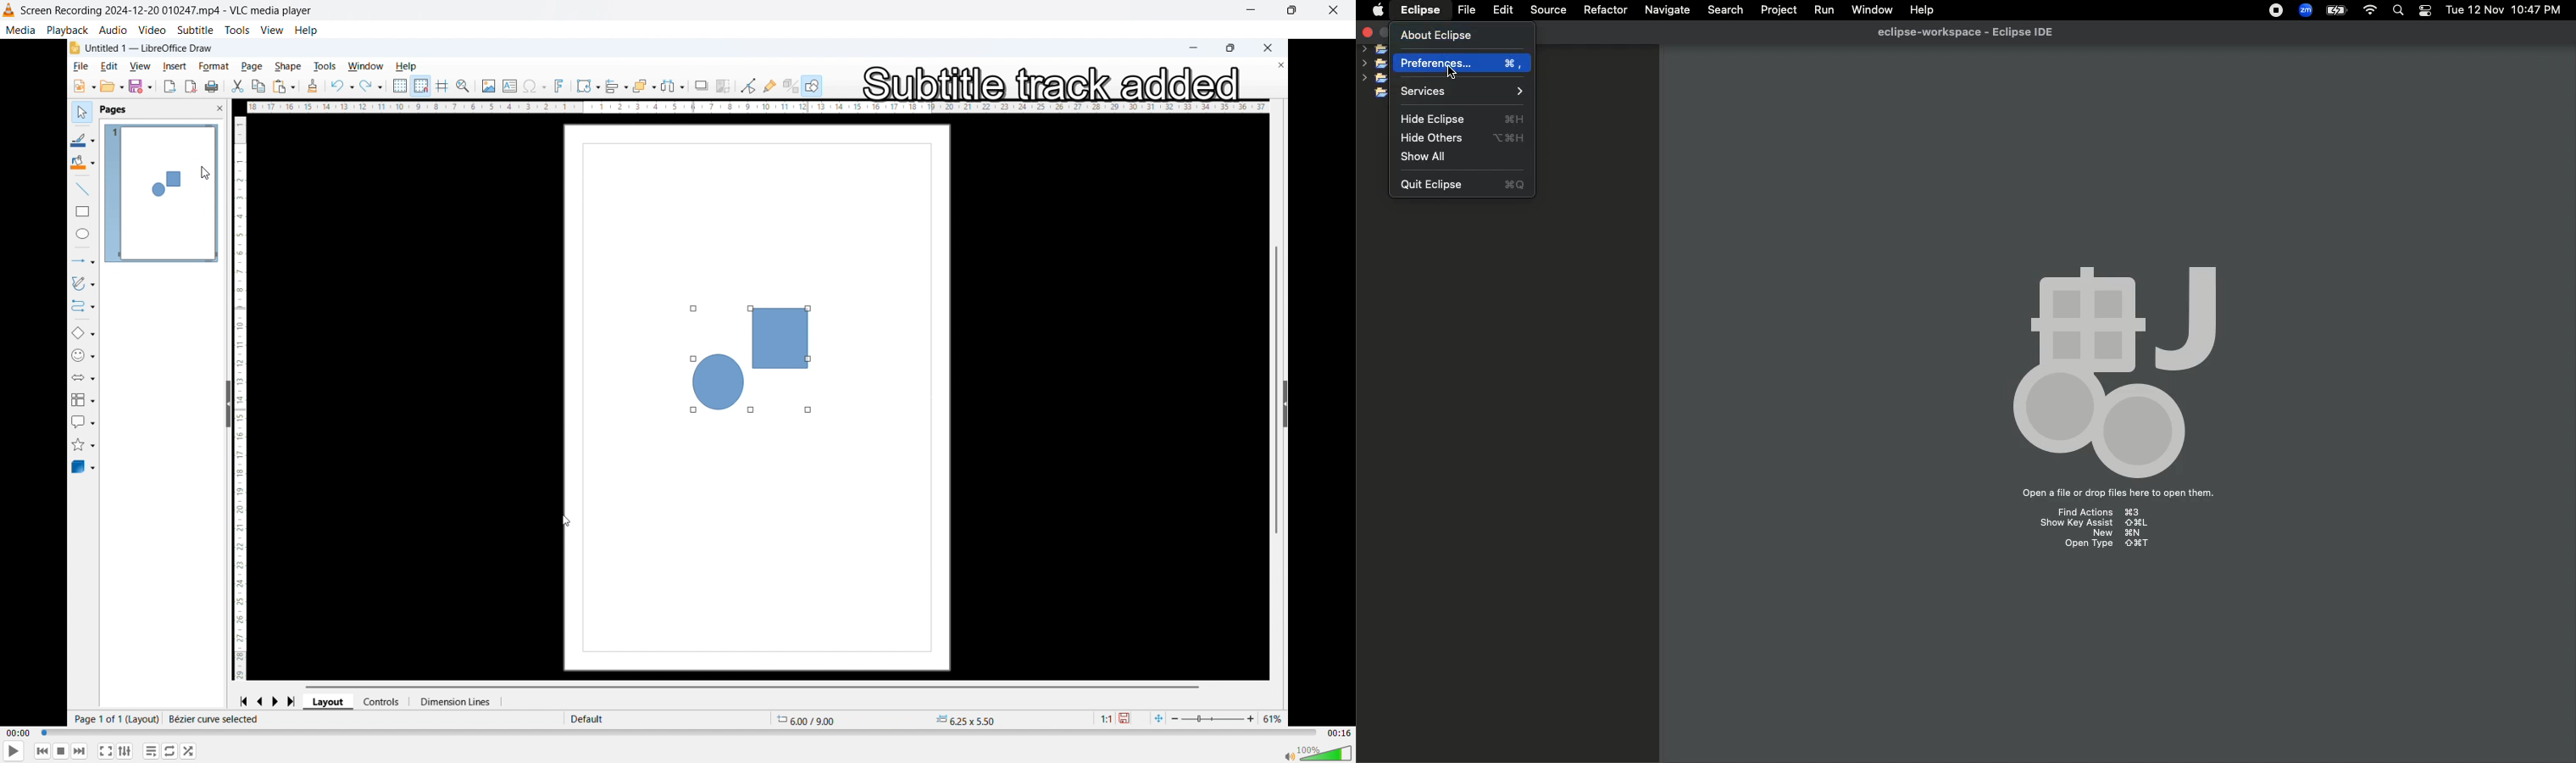 Image resolution: width=2576 pixels, height=784 pixels. What do you see at coordinates (589, 718) in the screenshot?
I see `Default` at bounding box center [589, 718].